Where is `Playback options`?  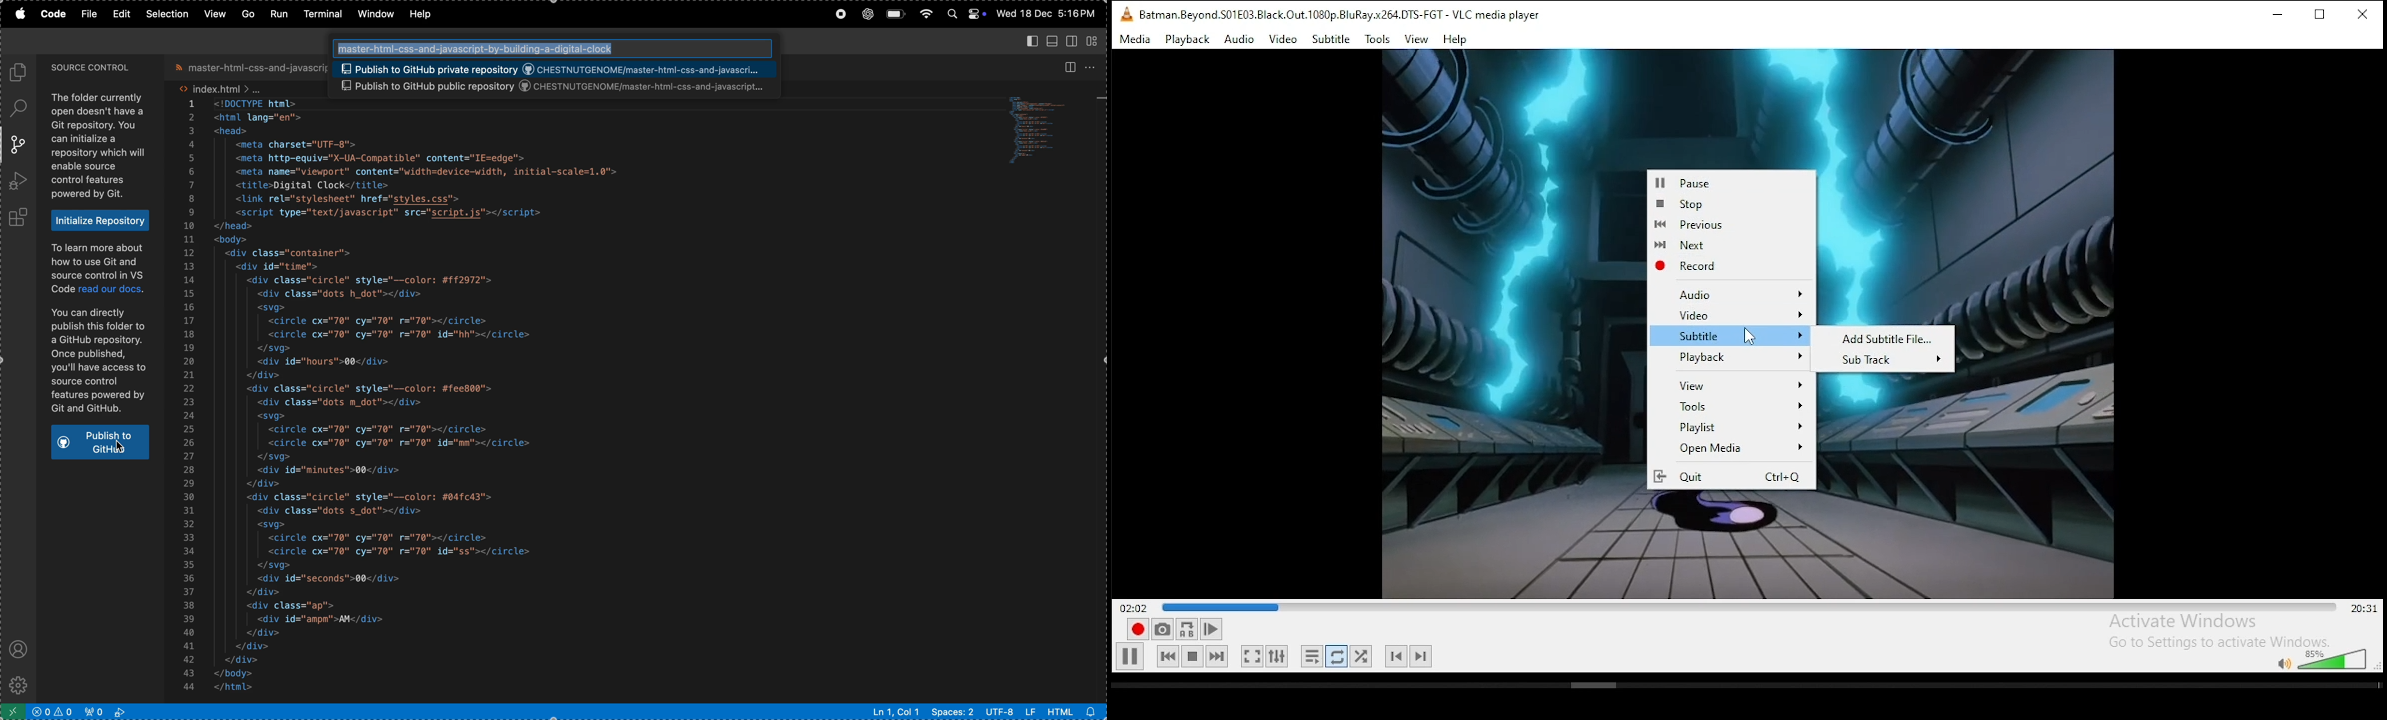 Playback options is located at coordinates (1732, 357).